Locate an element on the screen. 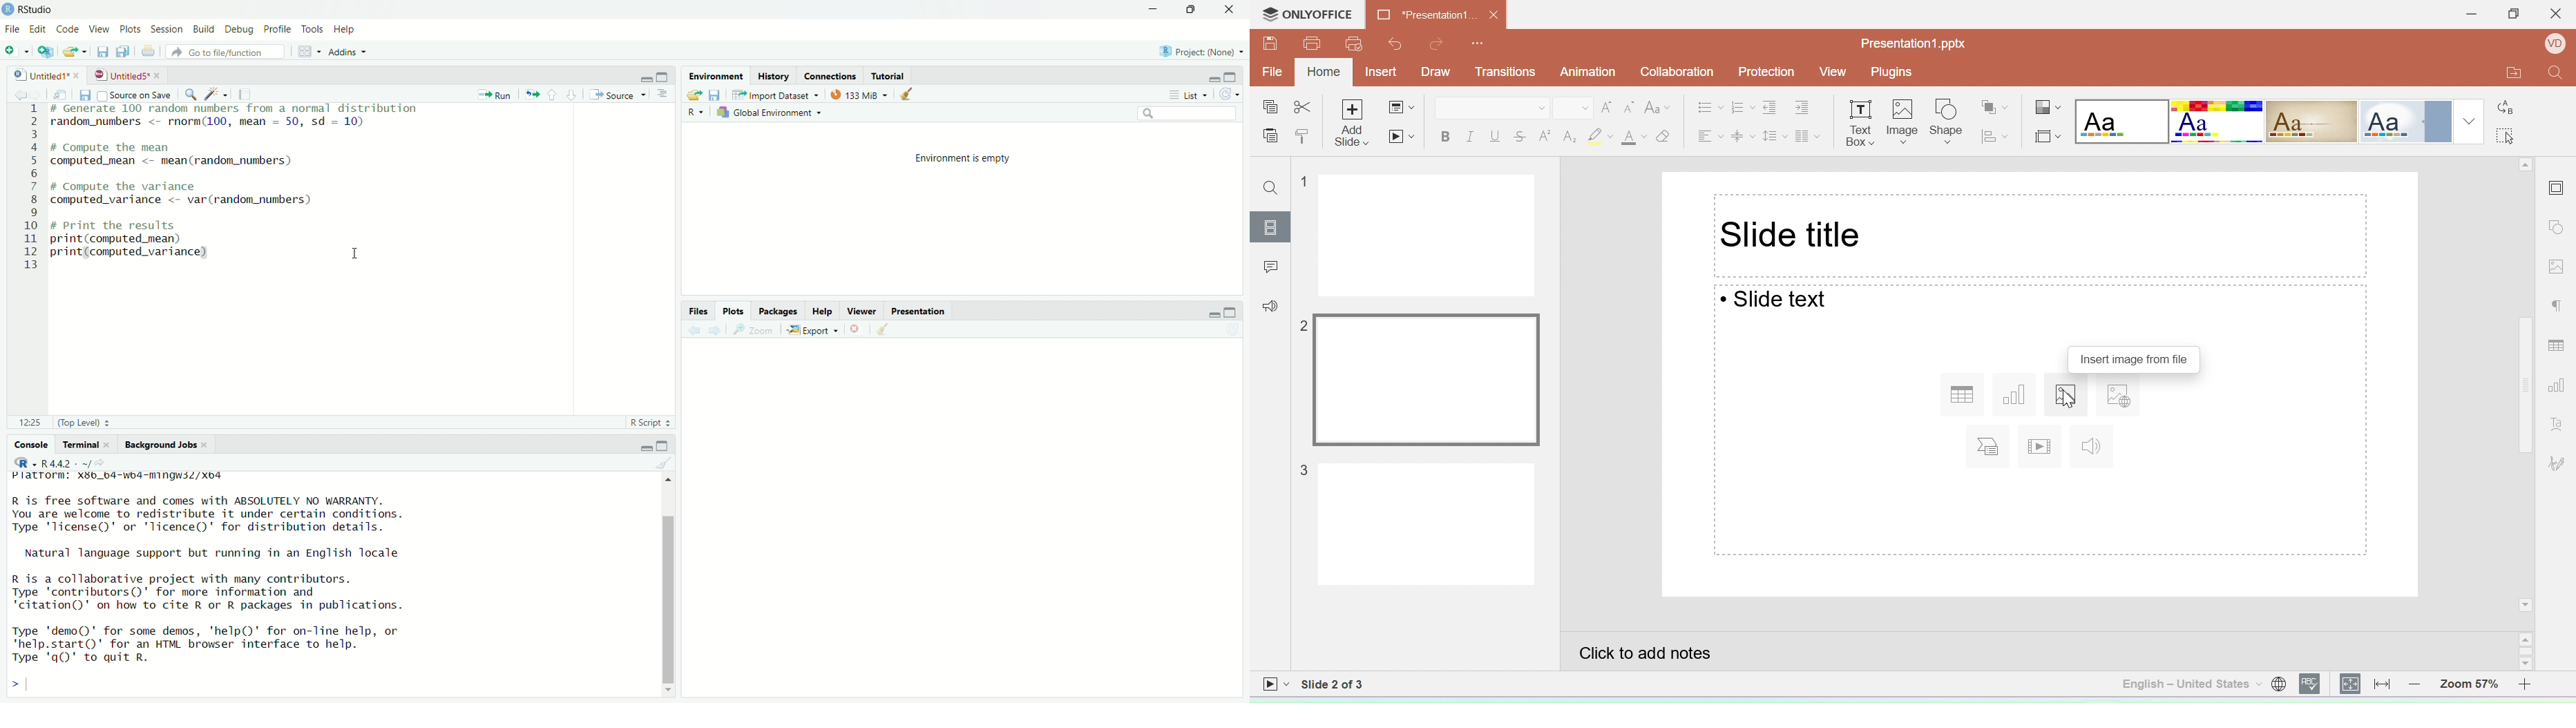 This screenshot has width=2576, height=728. addins is located at coordinates (348, 51).